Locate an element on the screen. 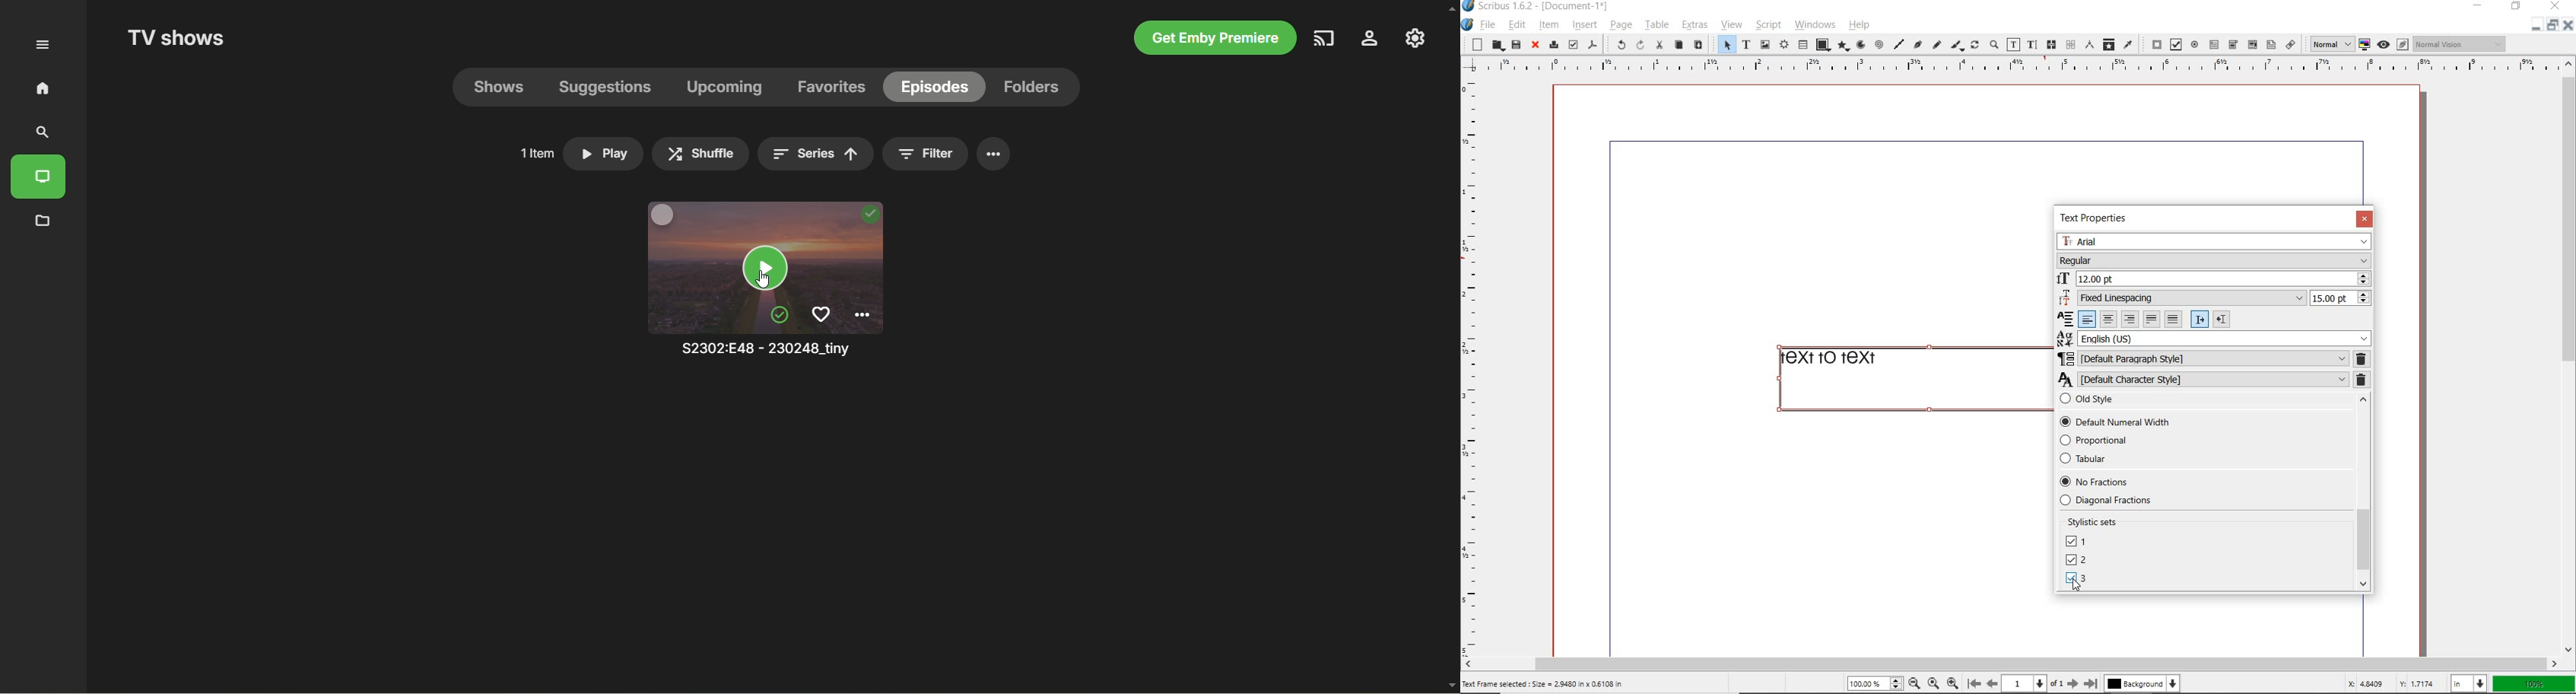 The height and width of the screenshot is (700, 2576). edit text with story editor is located at coordinates (2032, 45).